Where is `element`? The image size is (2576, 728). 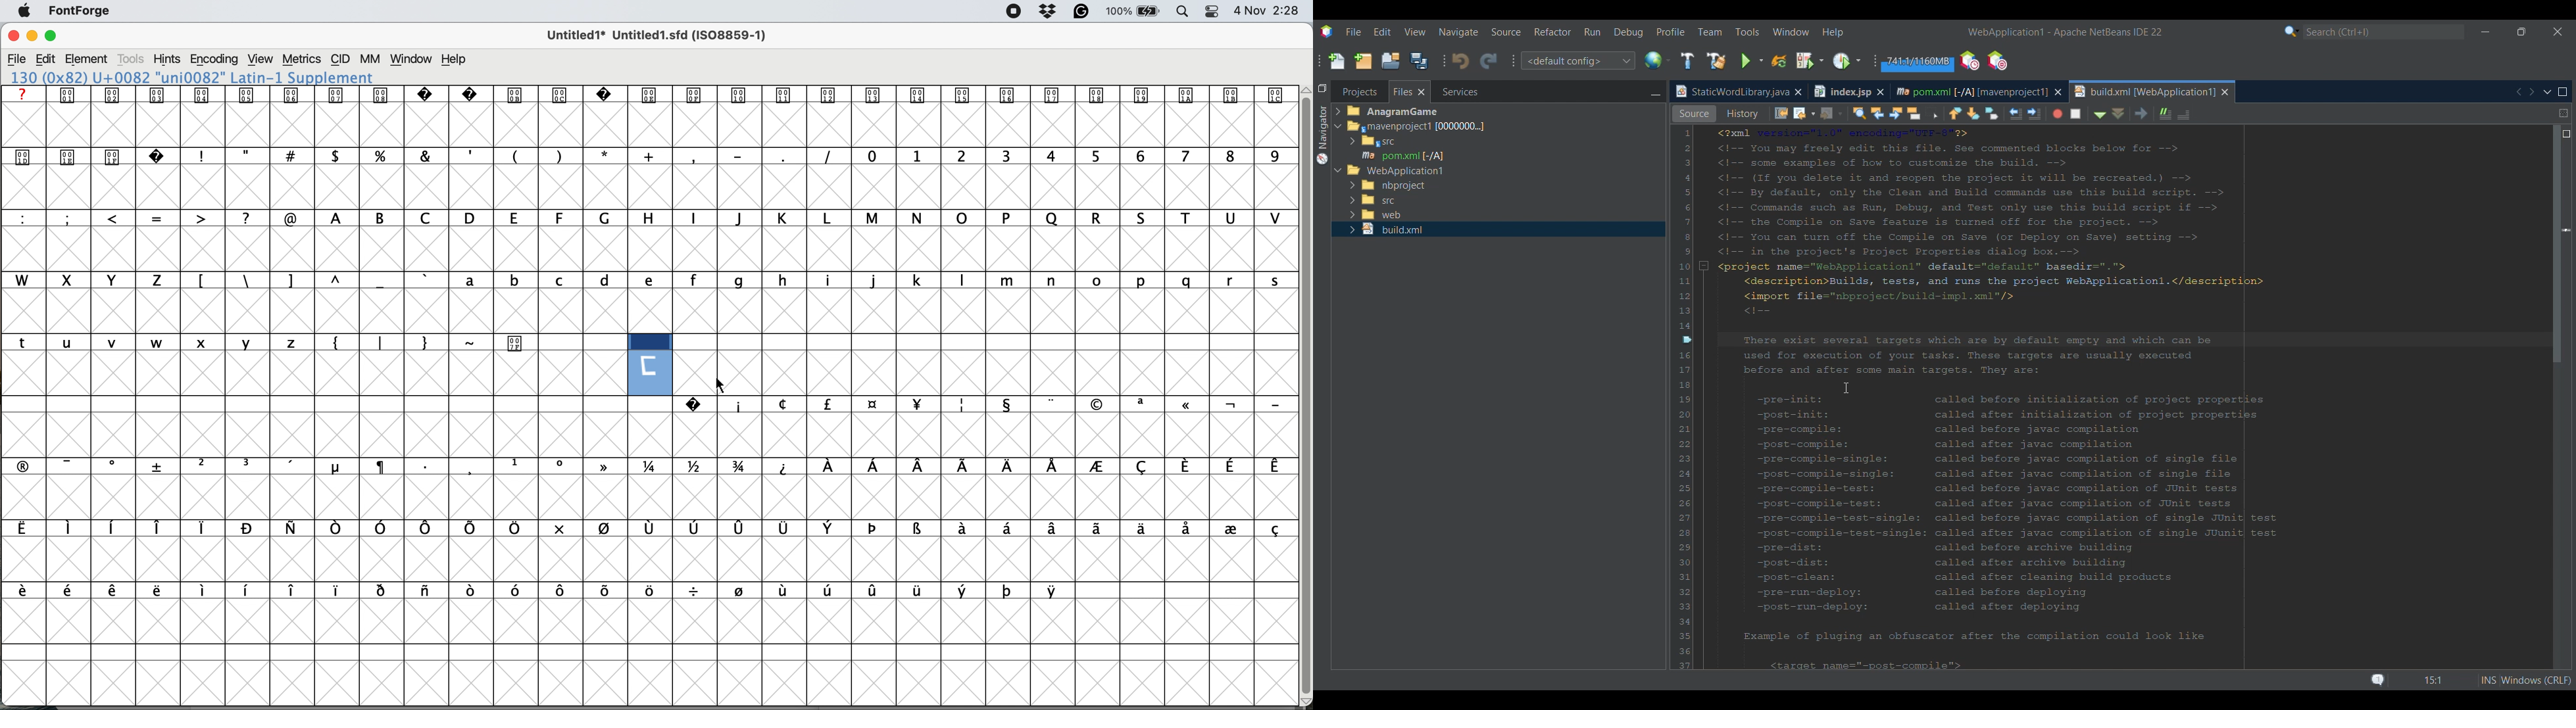
element is located at coordinates (88, 58).